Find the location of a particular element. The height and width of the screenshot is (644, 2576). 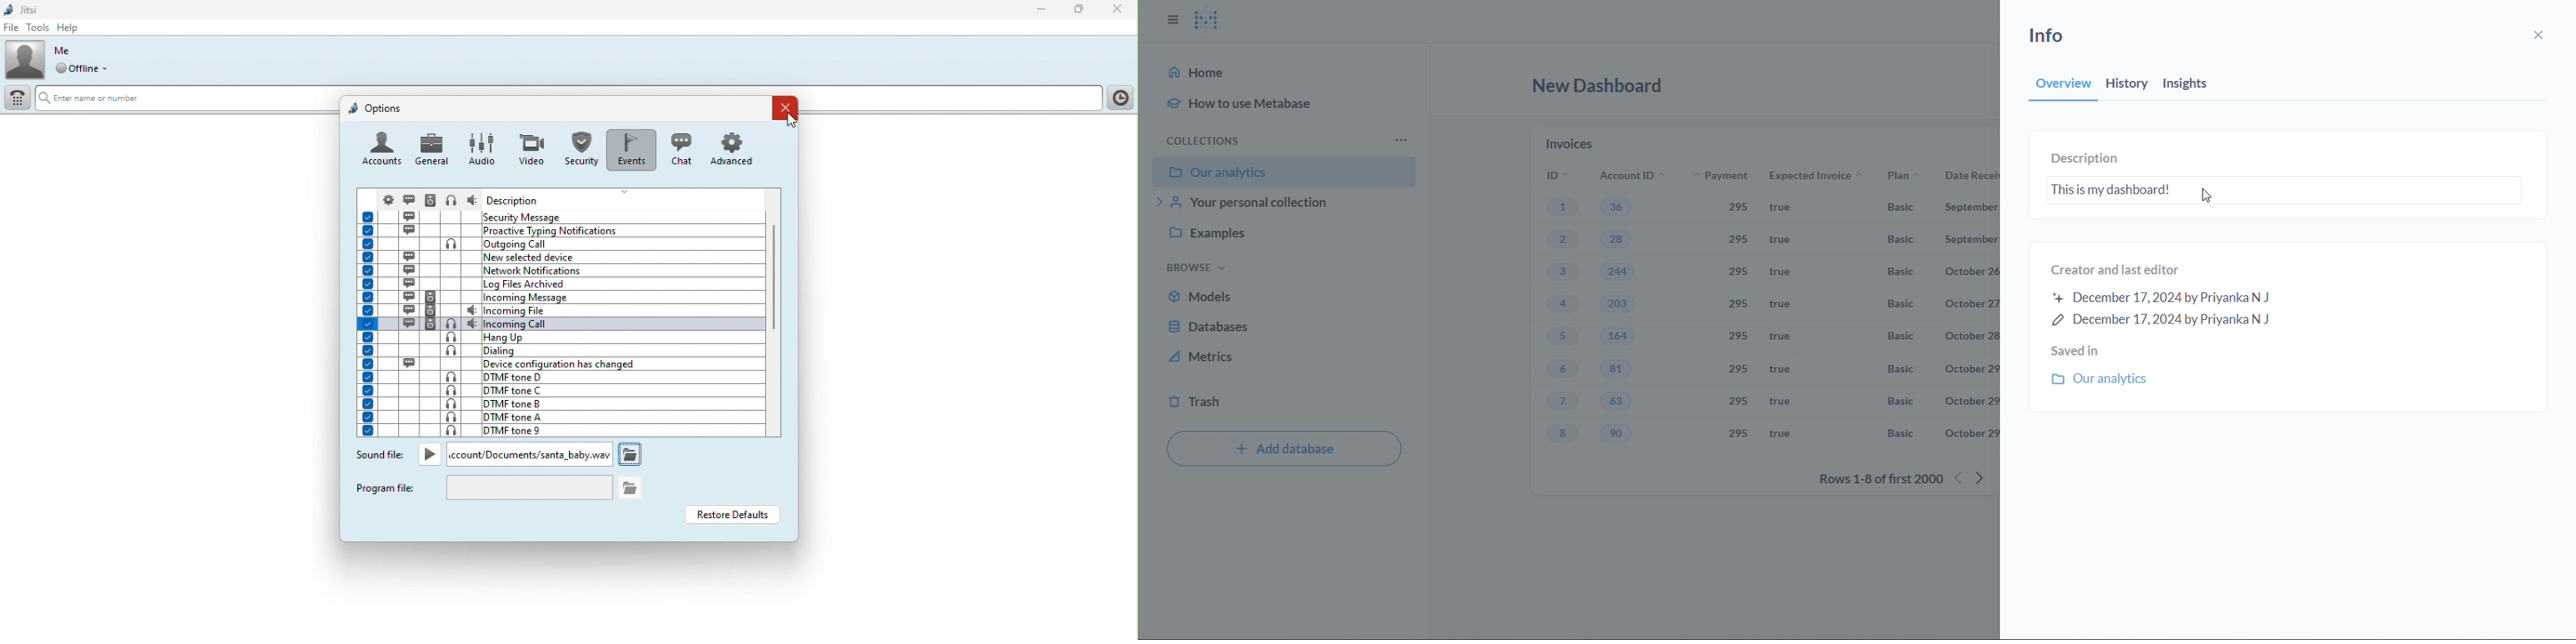

Basic is located at coordinates (1901, 369).